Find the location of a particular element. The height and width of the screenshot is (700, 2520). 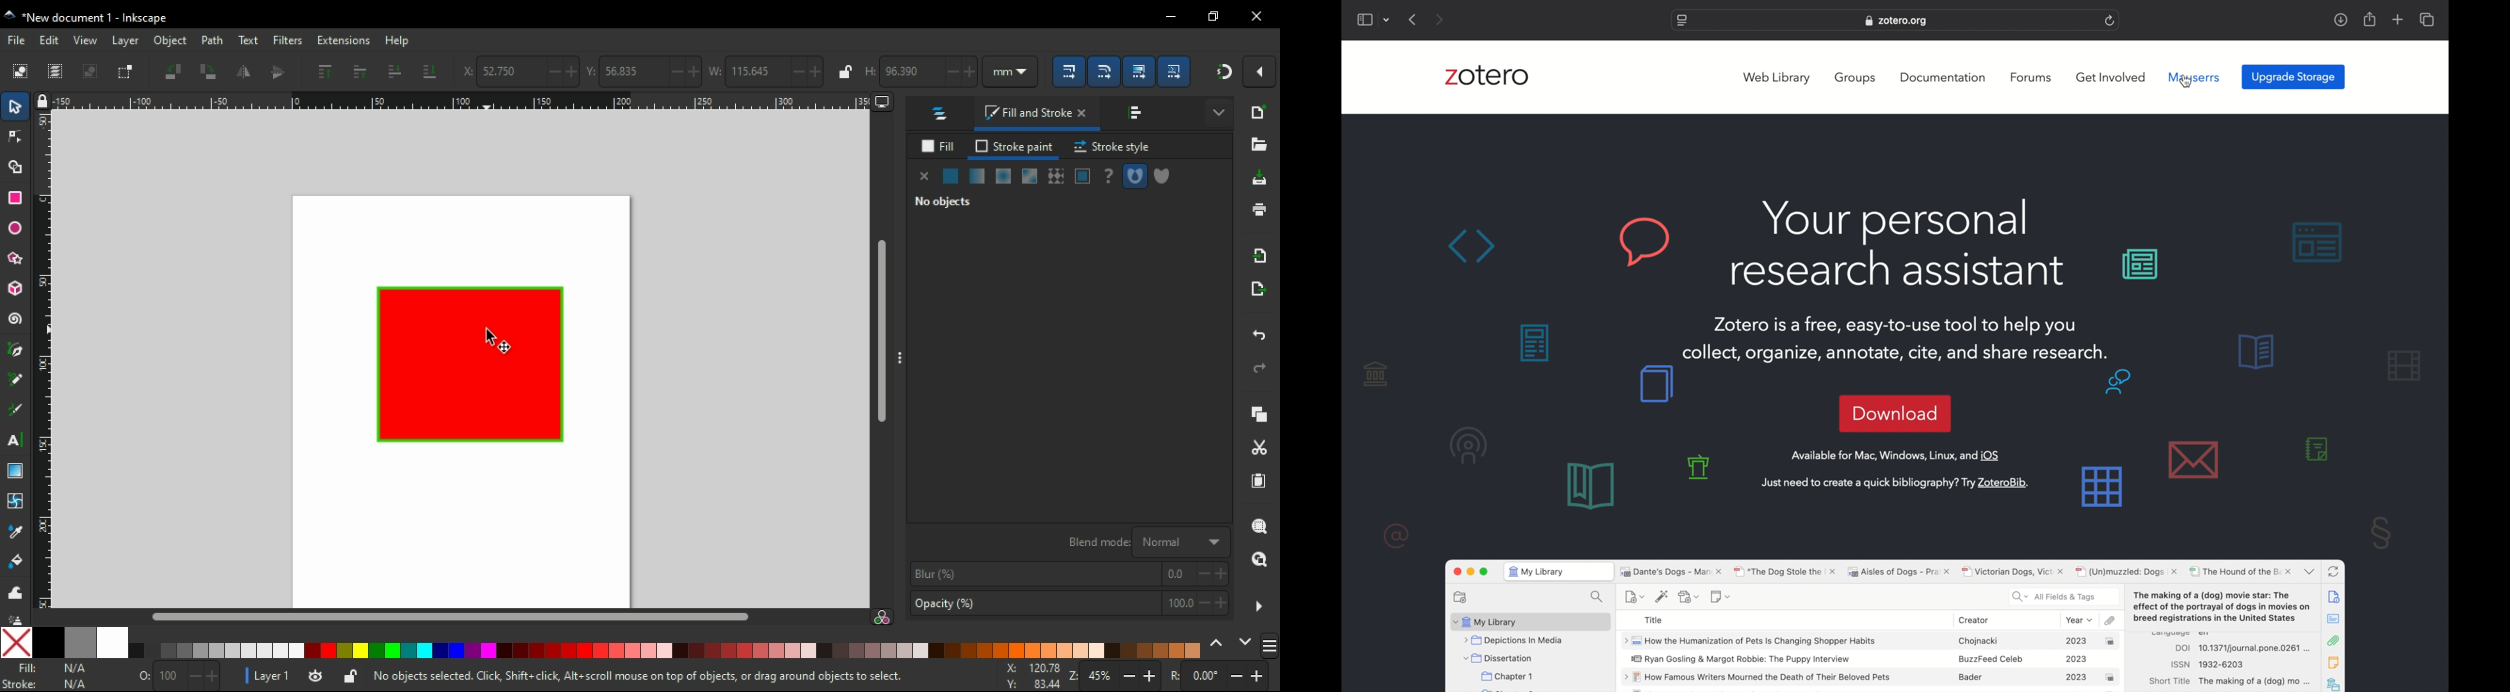

new is located at coordinates (1258, 110).